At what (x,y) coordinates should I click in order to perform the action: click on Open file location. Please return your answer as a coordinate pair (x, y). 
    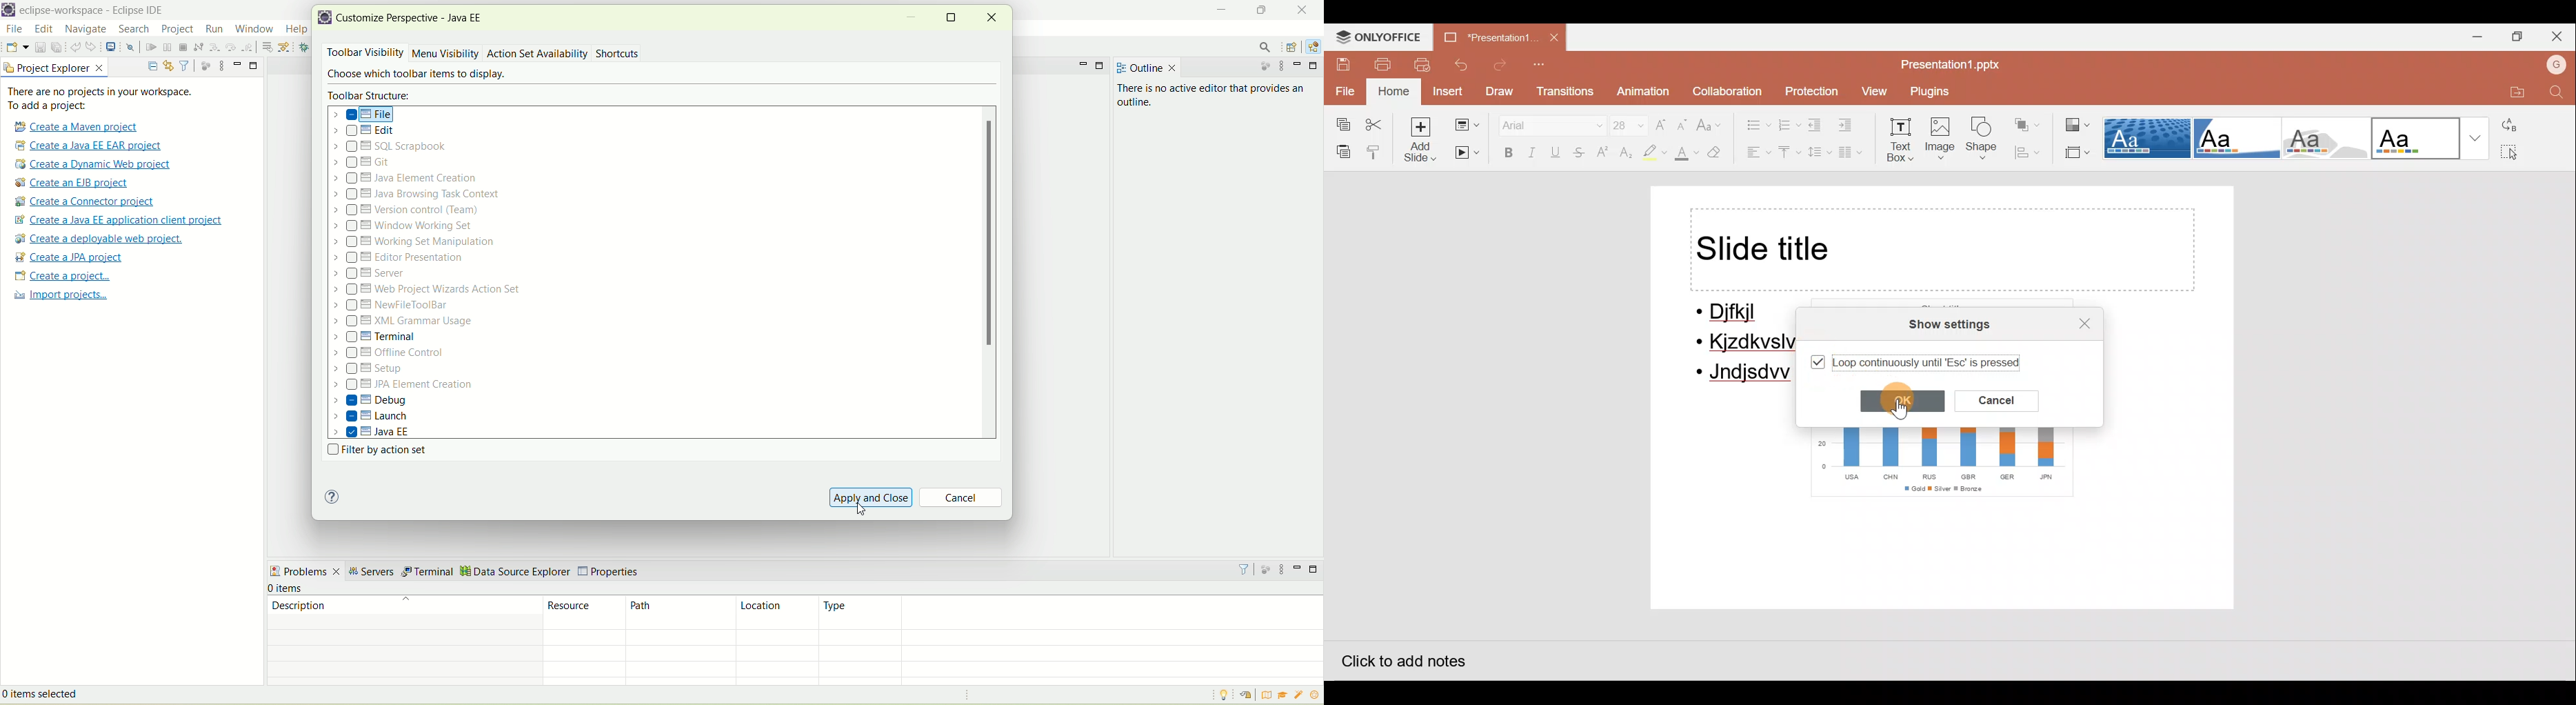
    Looking at the image, I should click on (2510, 92).